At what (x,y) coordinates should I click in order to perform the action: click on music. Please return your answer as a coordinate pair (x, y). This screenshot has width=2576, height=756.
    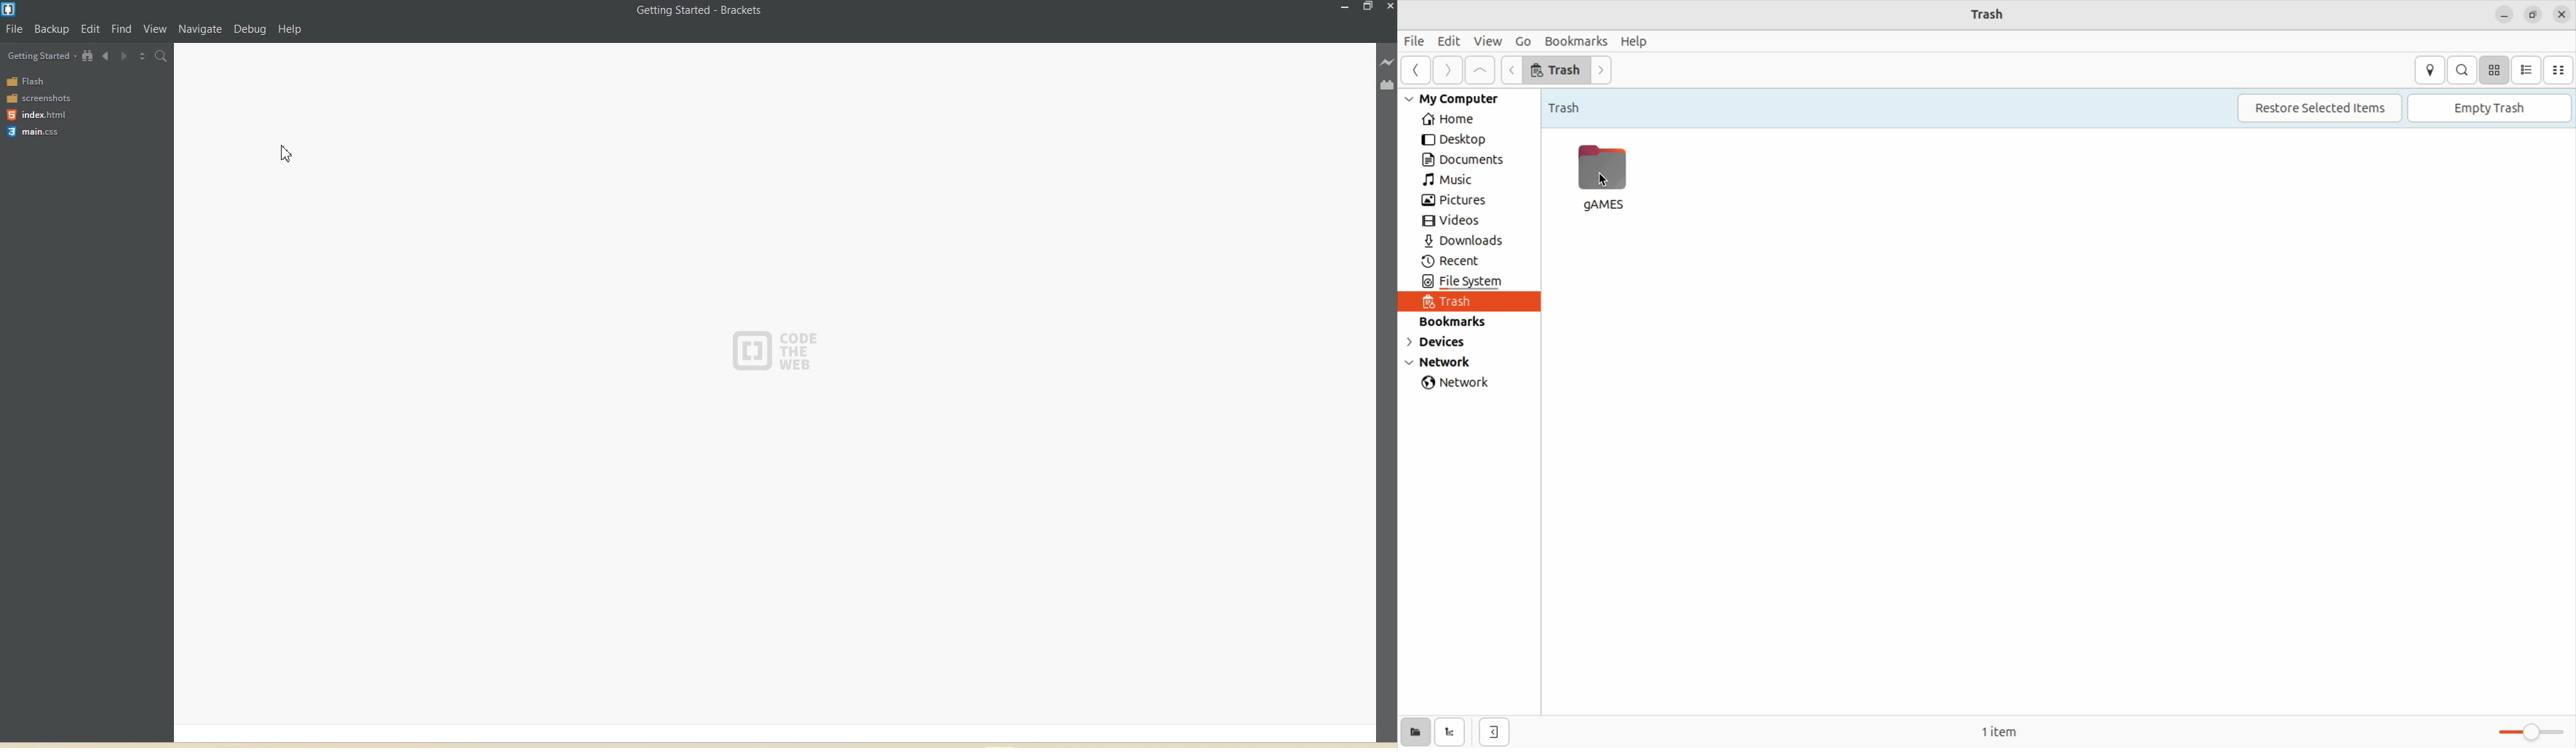
    Looking at the image, I should click on (1459, 181).